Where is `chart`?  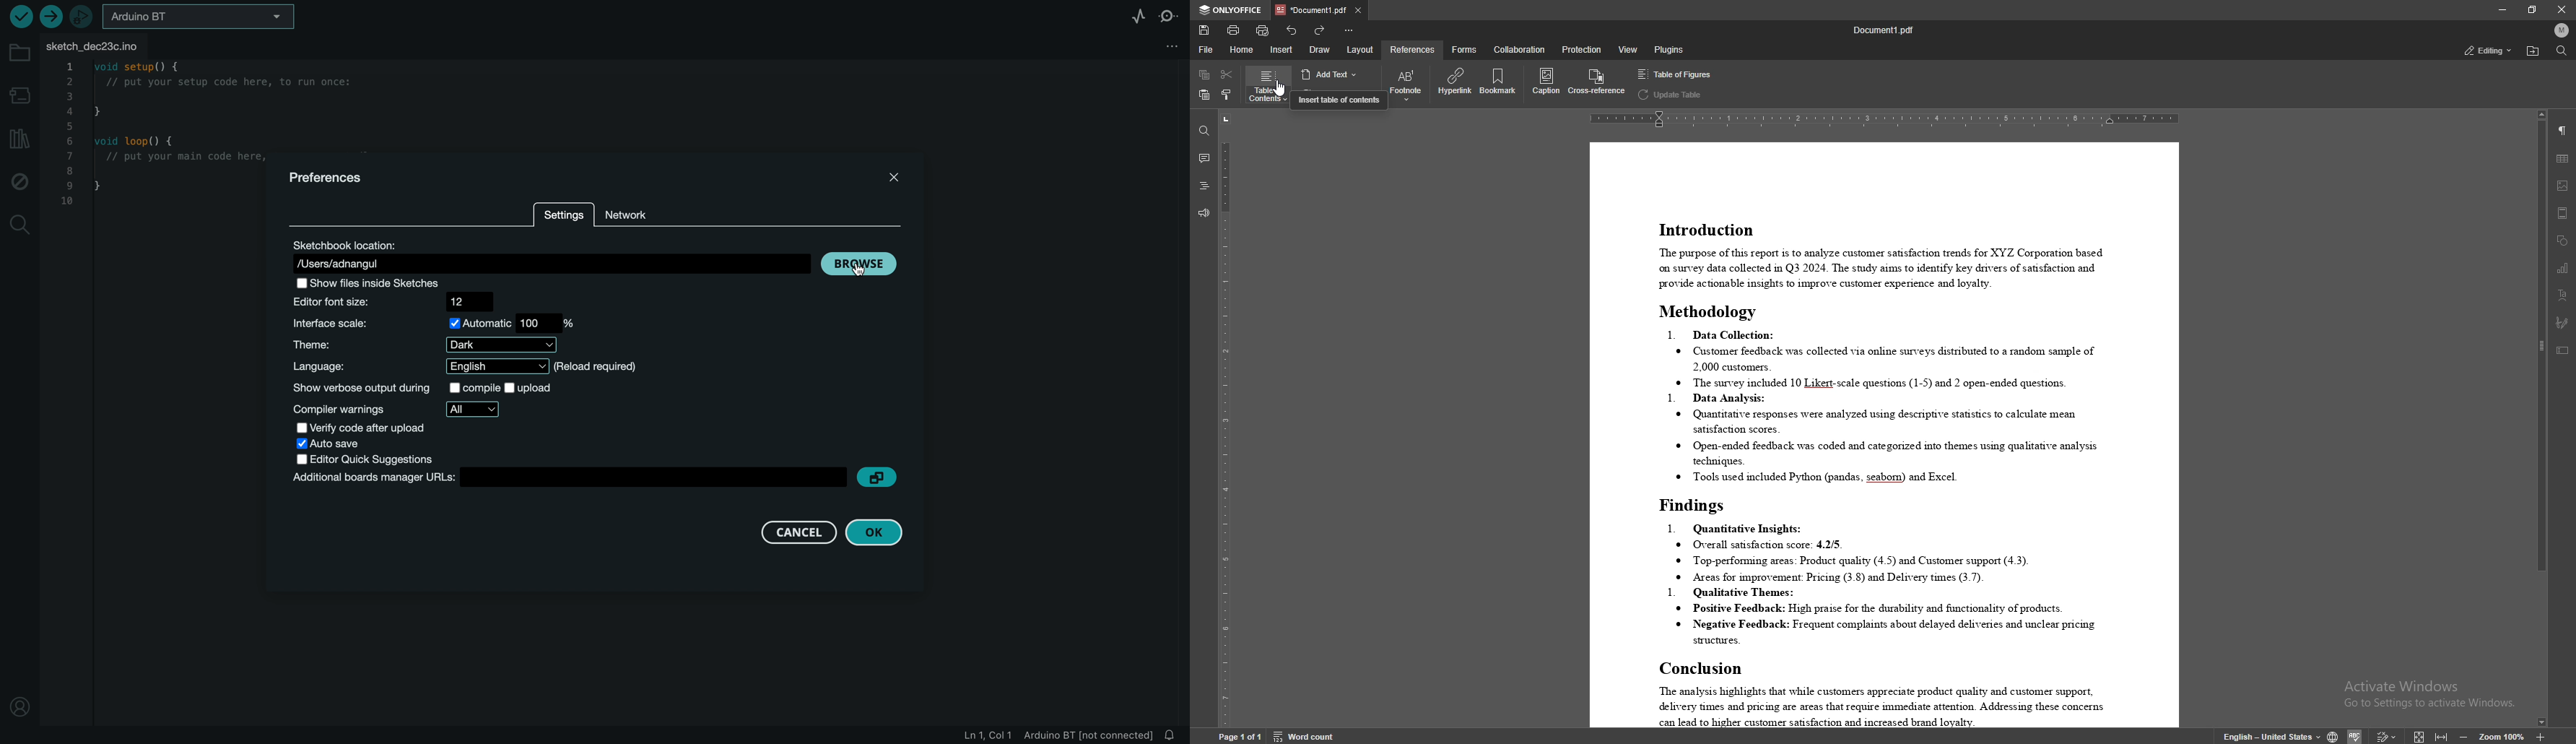 chart is located at coordinates (2564, 267).